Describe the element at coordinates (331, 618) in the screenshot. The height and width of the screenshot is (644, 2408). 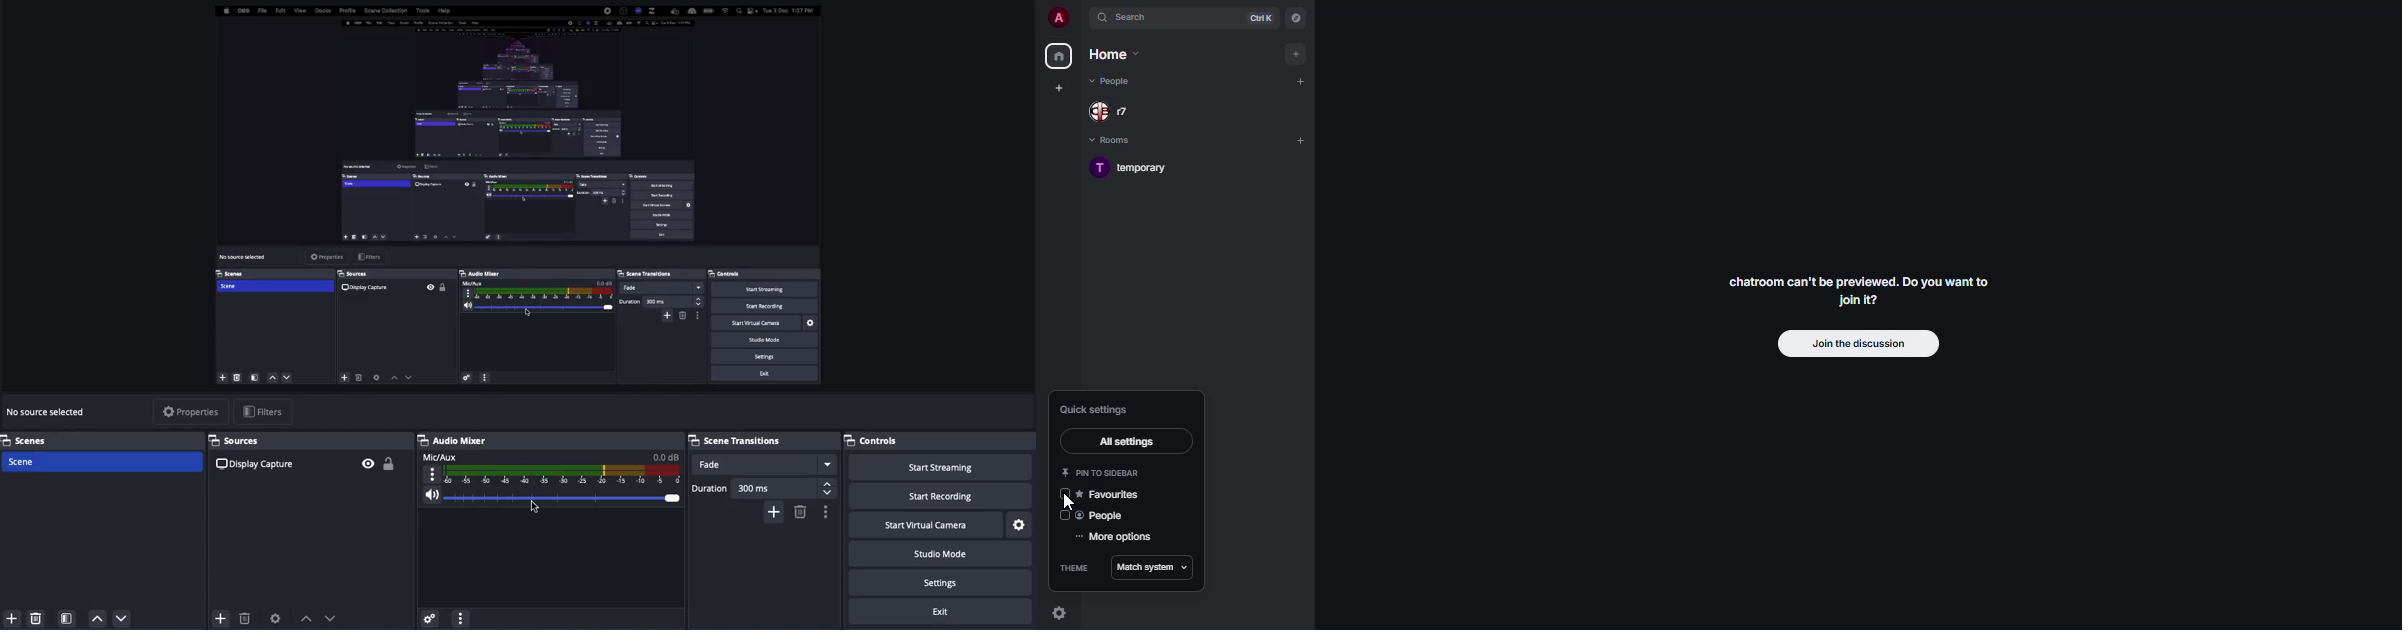
I see `Move down` at that location.